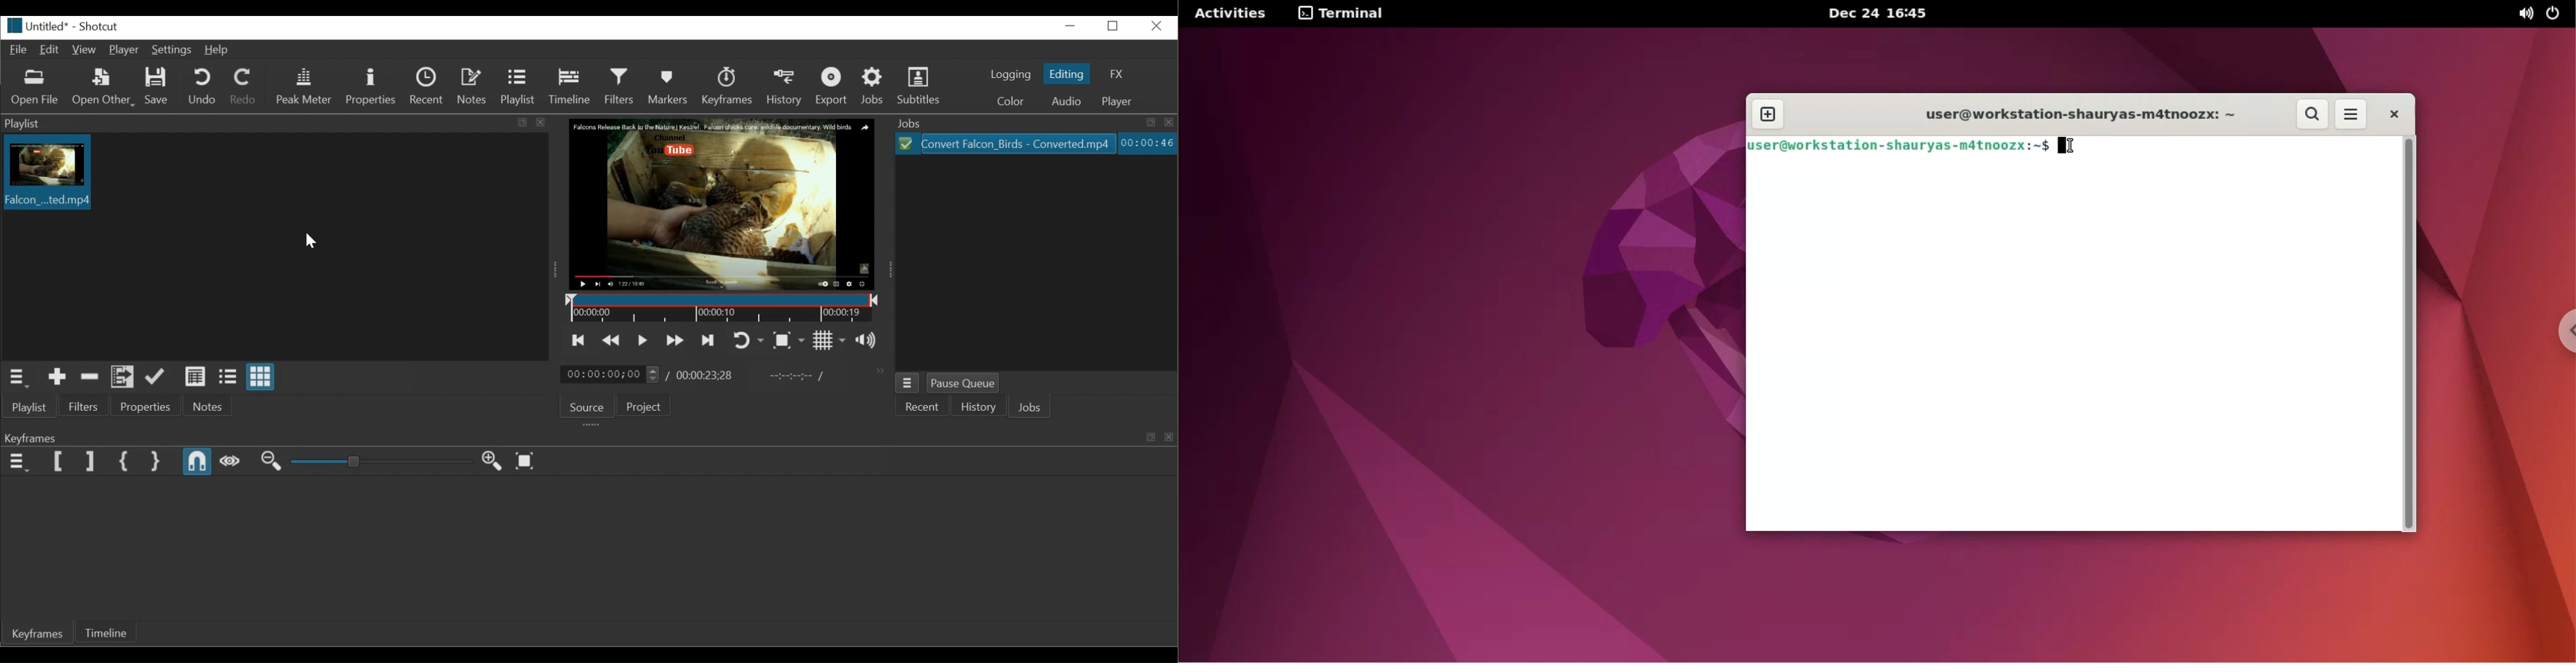 The image size is (2576, 672). I want to click on Adjust Zoom Keyframe, so click(375, 462).